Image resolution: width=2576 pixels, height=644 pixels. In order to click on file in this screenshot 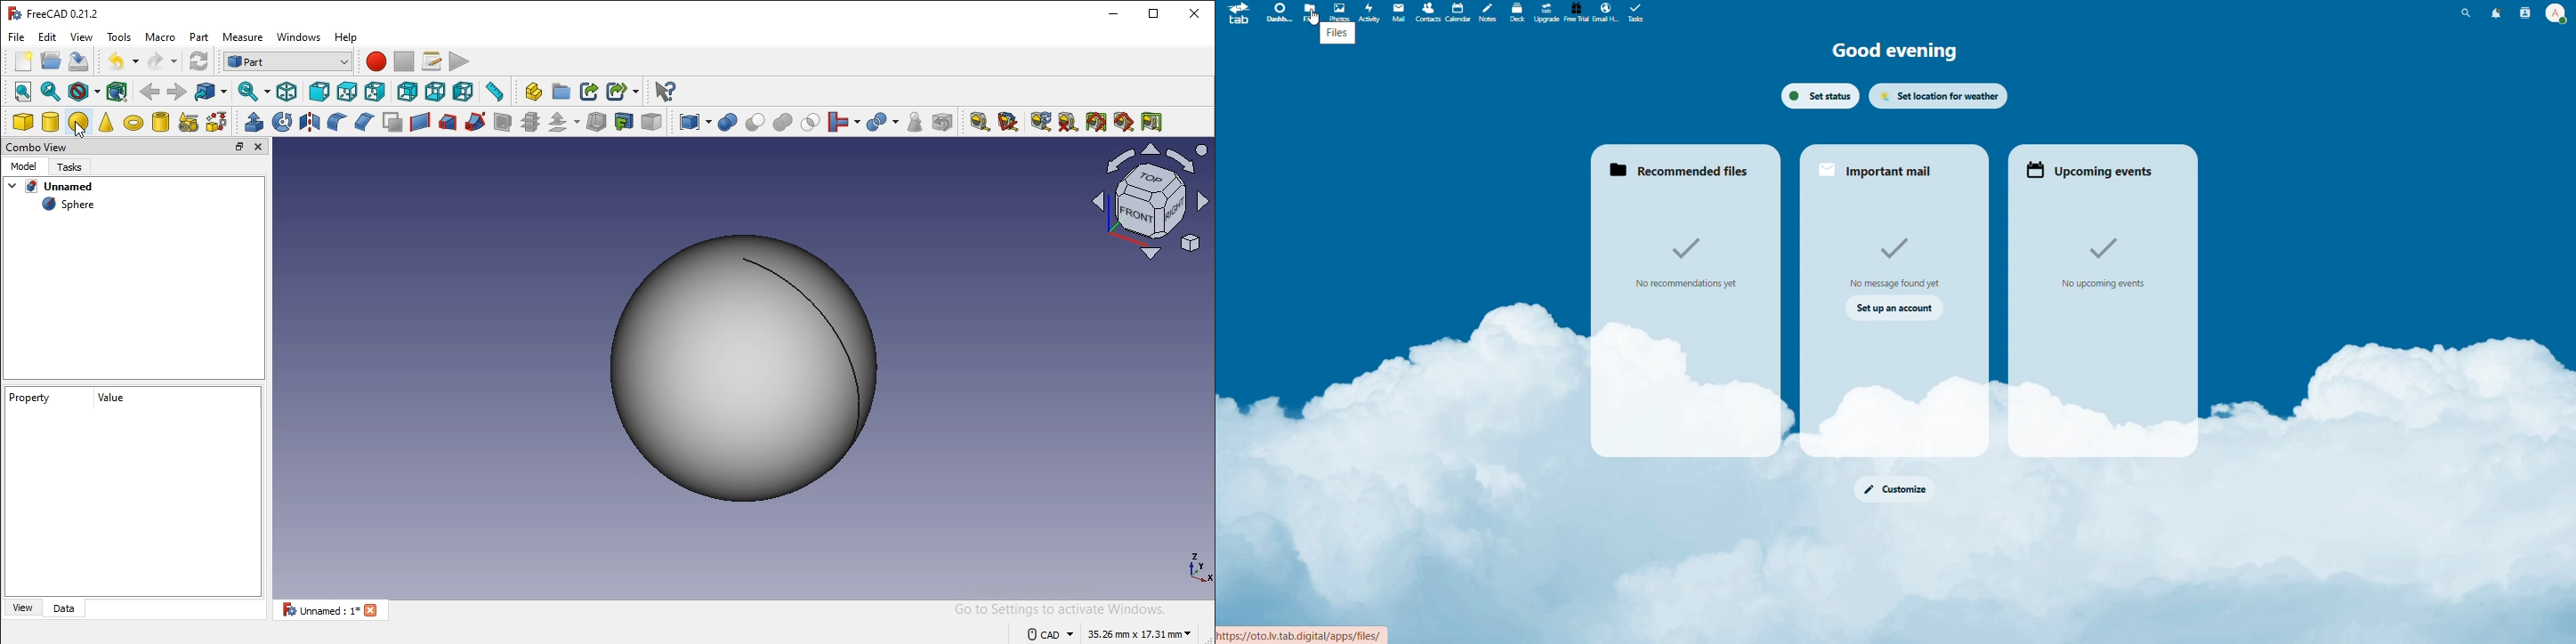, I will do `click(1311, 11)`.